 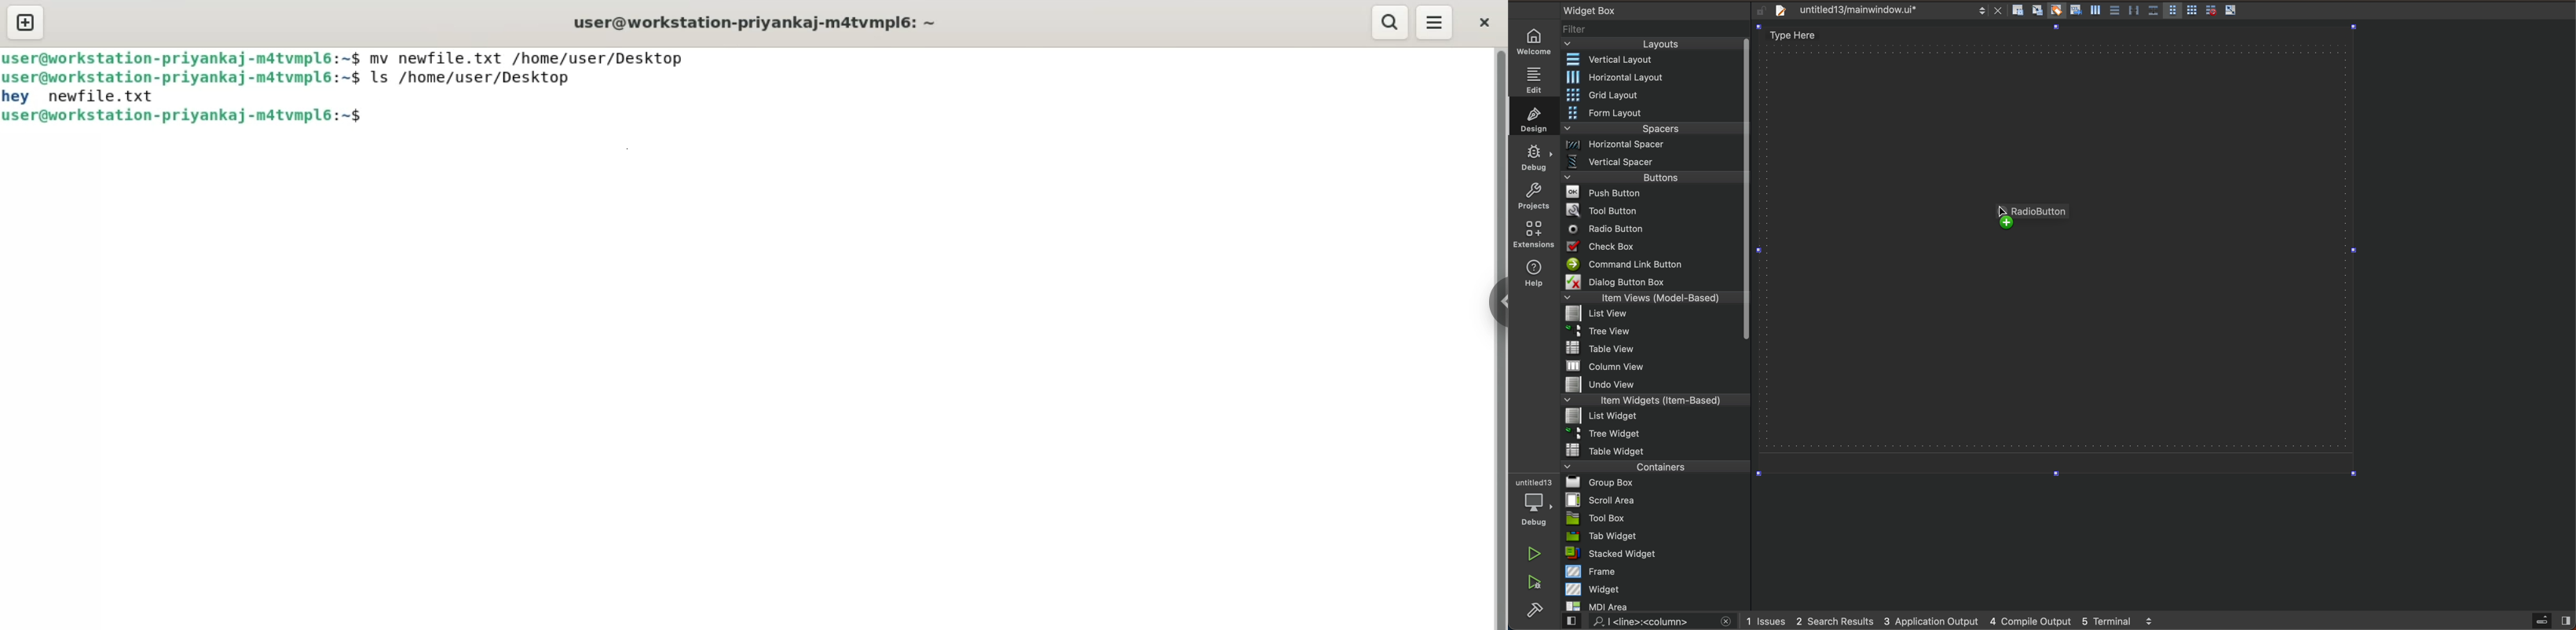 What do you see at coordinates (1652, 164) in the screenshot?
I see `vertical spacer` at bounding box center [1652, 164].